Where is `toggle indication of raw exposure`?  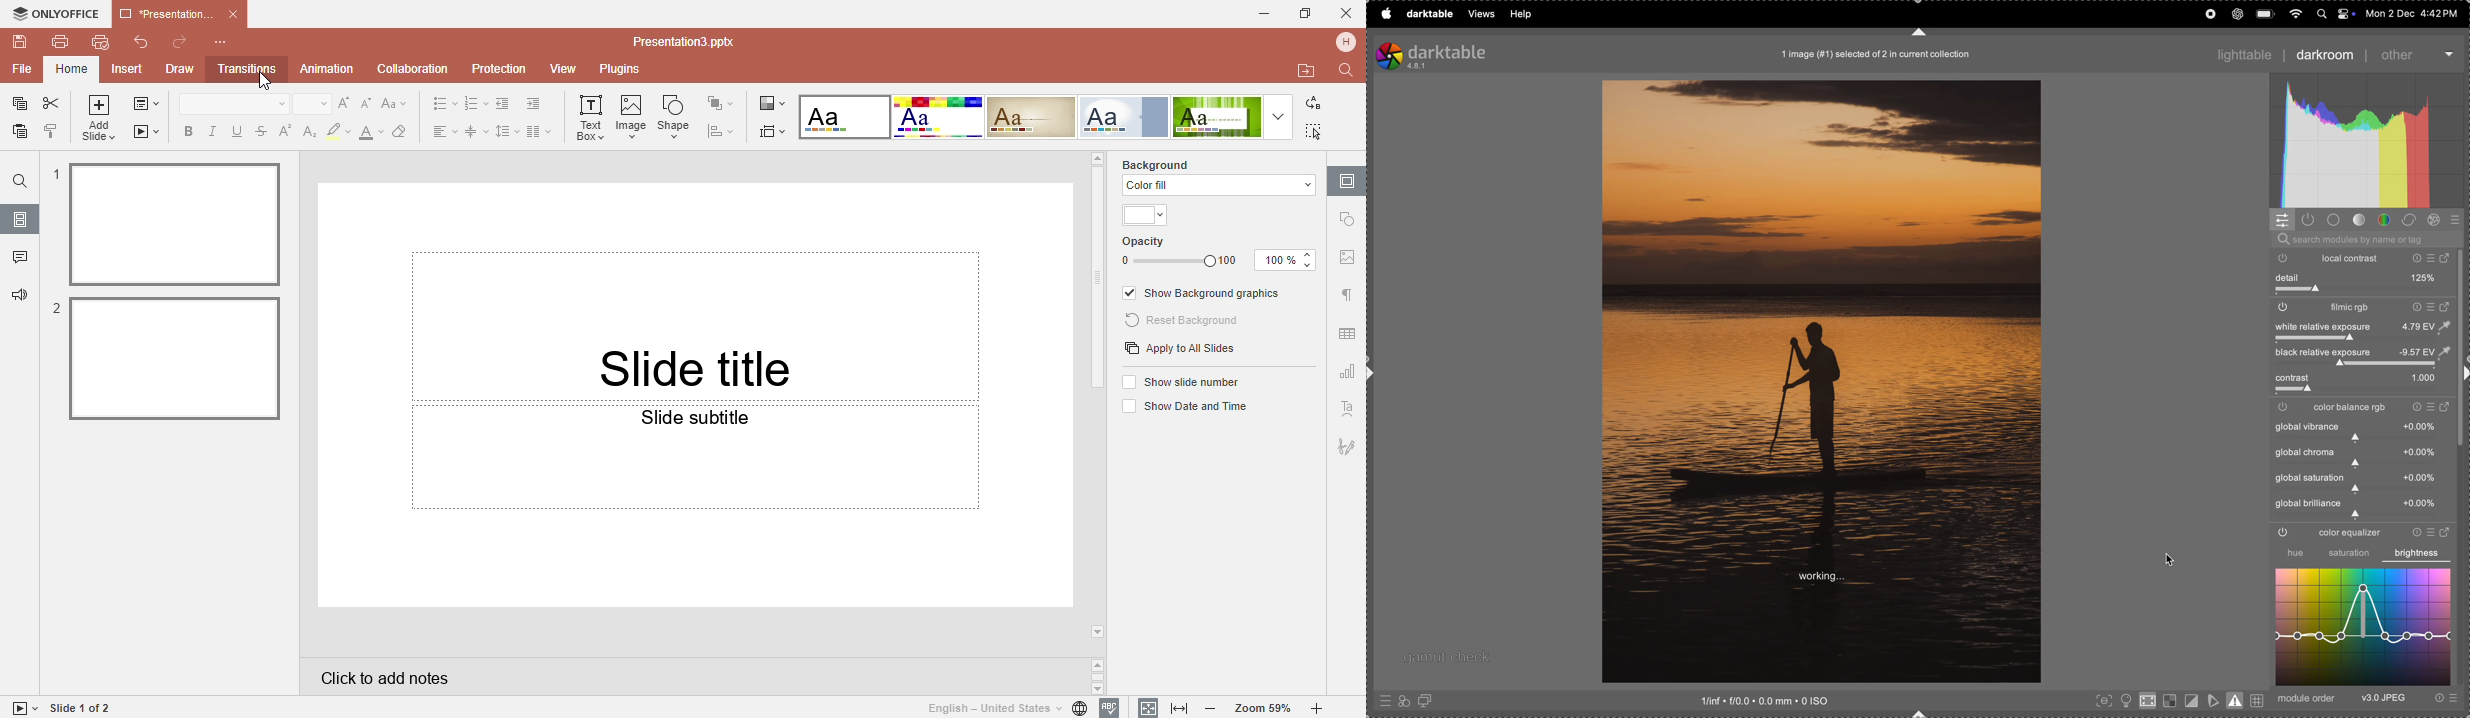 toggle indication of raw exposure is located at coordinates (2168, 701).